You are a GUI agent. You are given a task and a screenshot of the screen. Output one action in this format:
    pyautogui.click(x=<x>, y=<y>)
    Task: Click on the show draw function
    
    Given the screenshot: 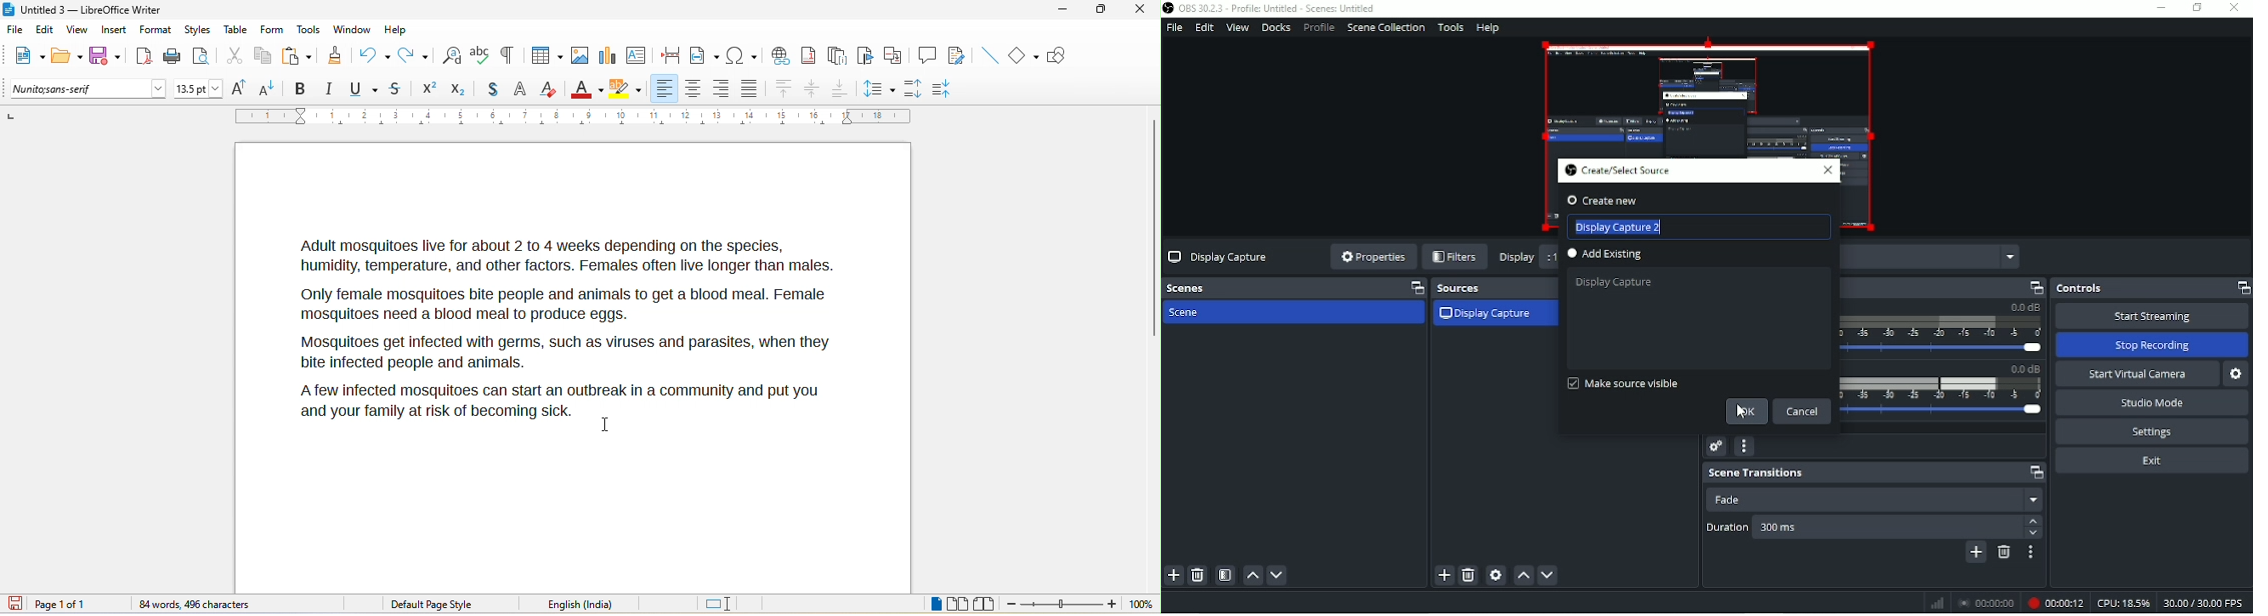 What is the action you would take?
    pyautogui.click(x=1063, y=55)
    